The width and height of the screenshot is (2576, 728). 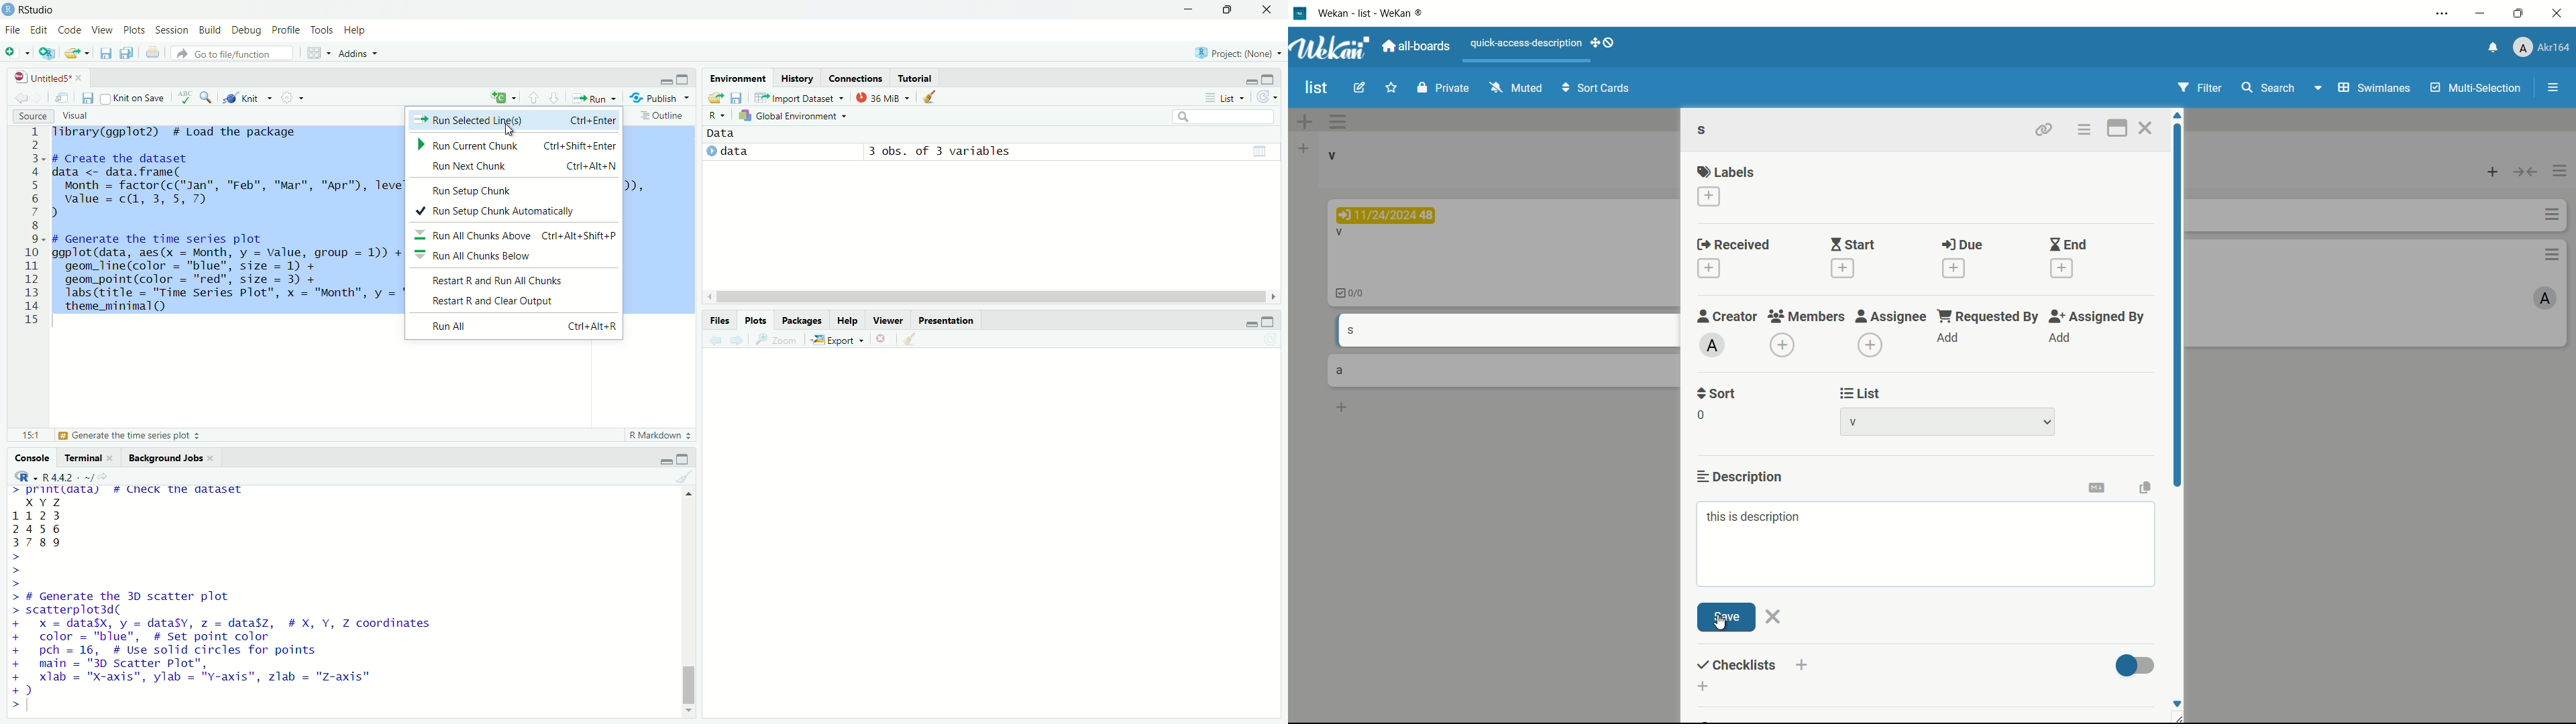 I want to click on typing cursor, so click(x=36, y=705).